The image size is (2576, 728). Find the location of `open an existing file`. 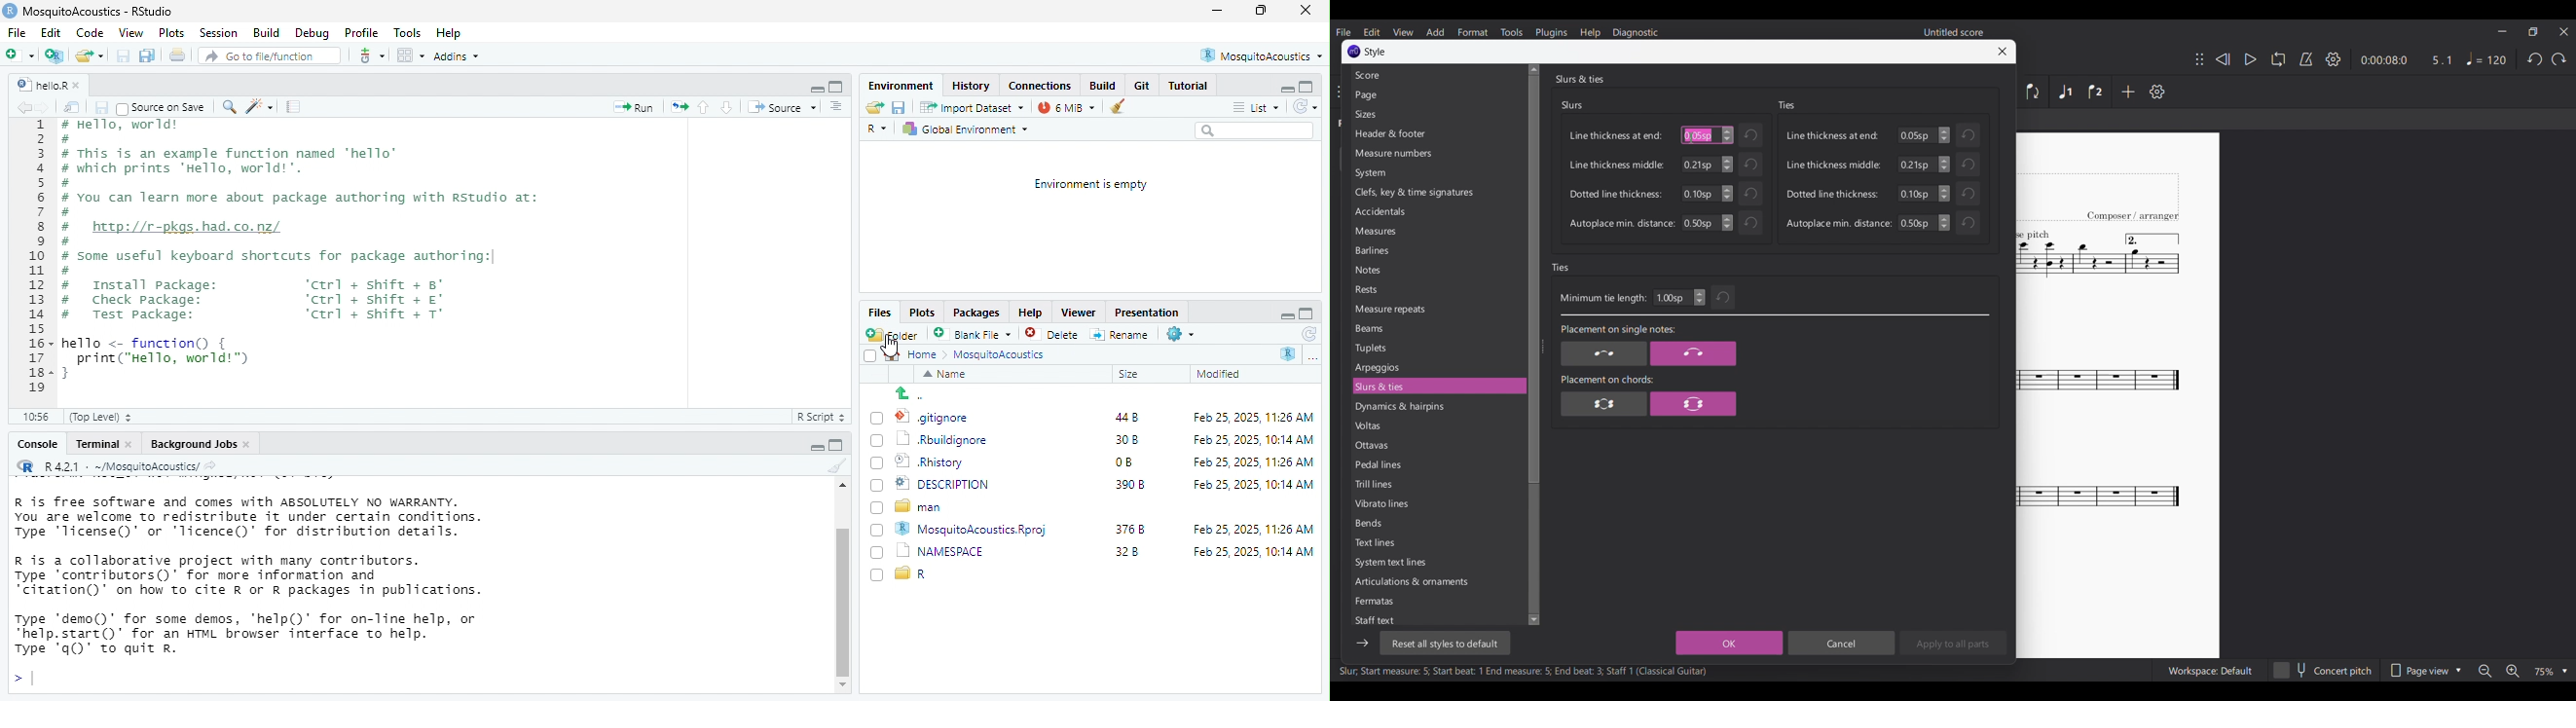

open an existing file is located at coordinates (91, 55).